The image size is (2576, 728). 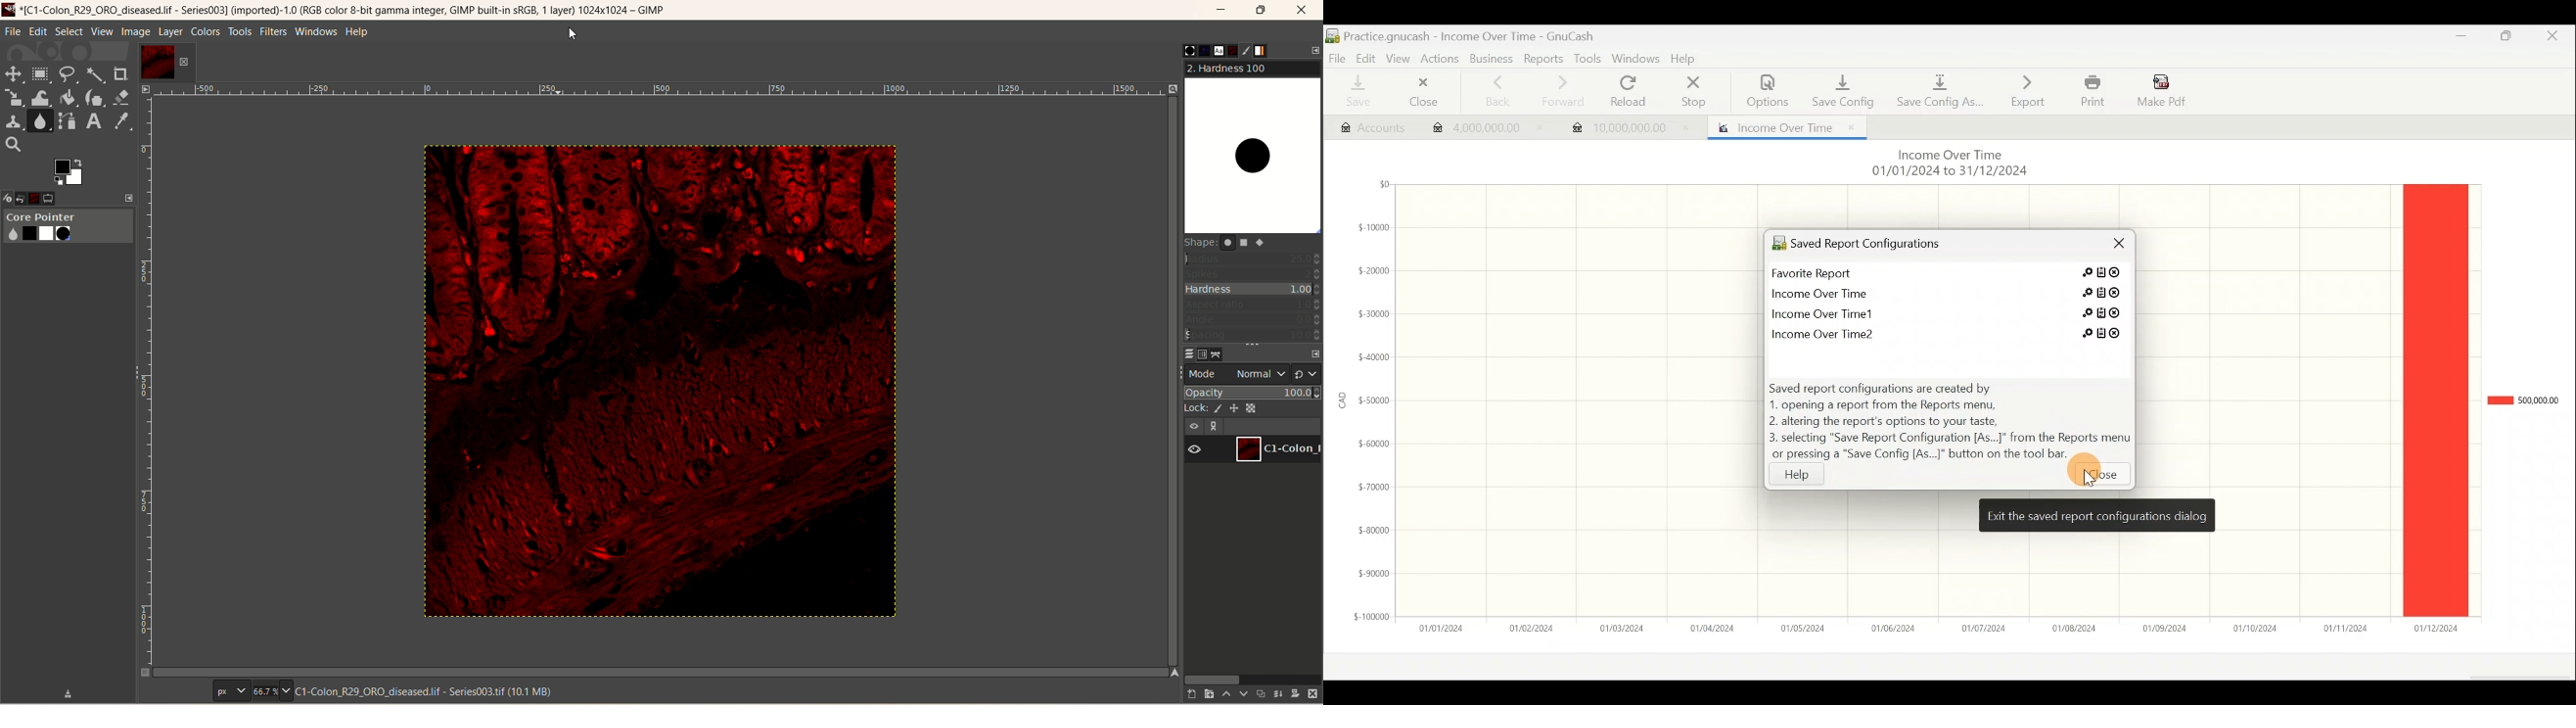 What do you see at coordinates (2163, 89) in the screenshot?
I see `Make Pdf` at bounding box center [2163, 89].